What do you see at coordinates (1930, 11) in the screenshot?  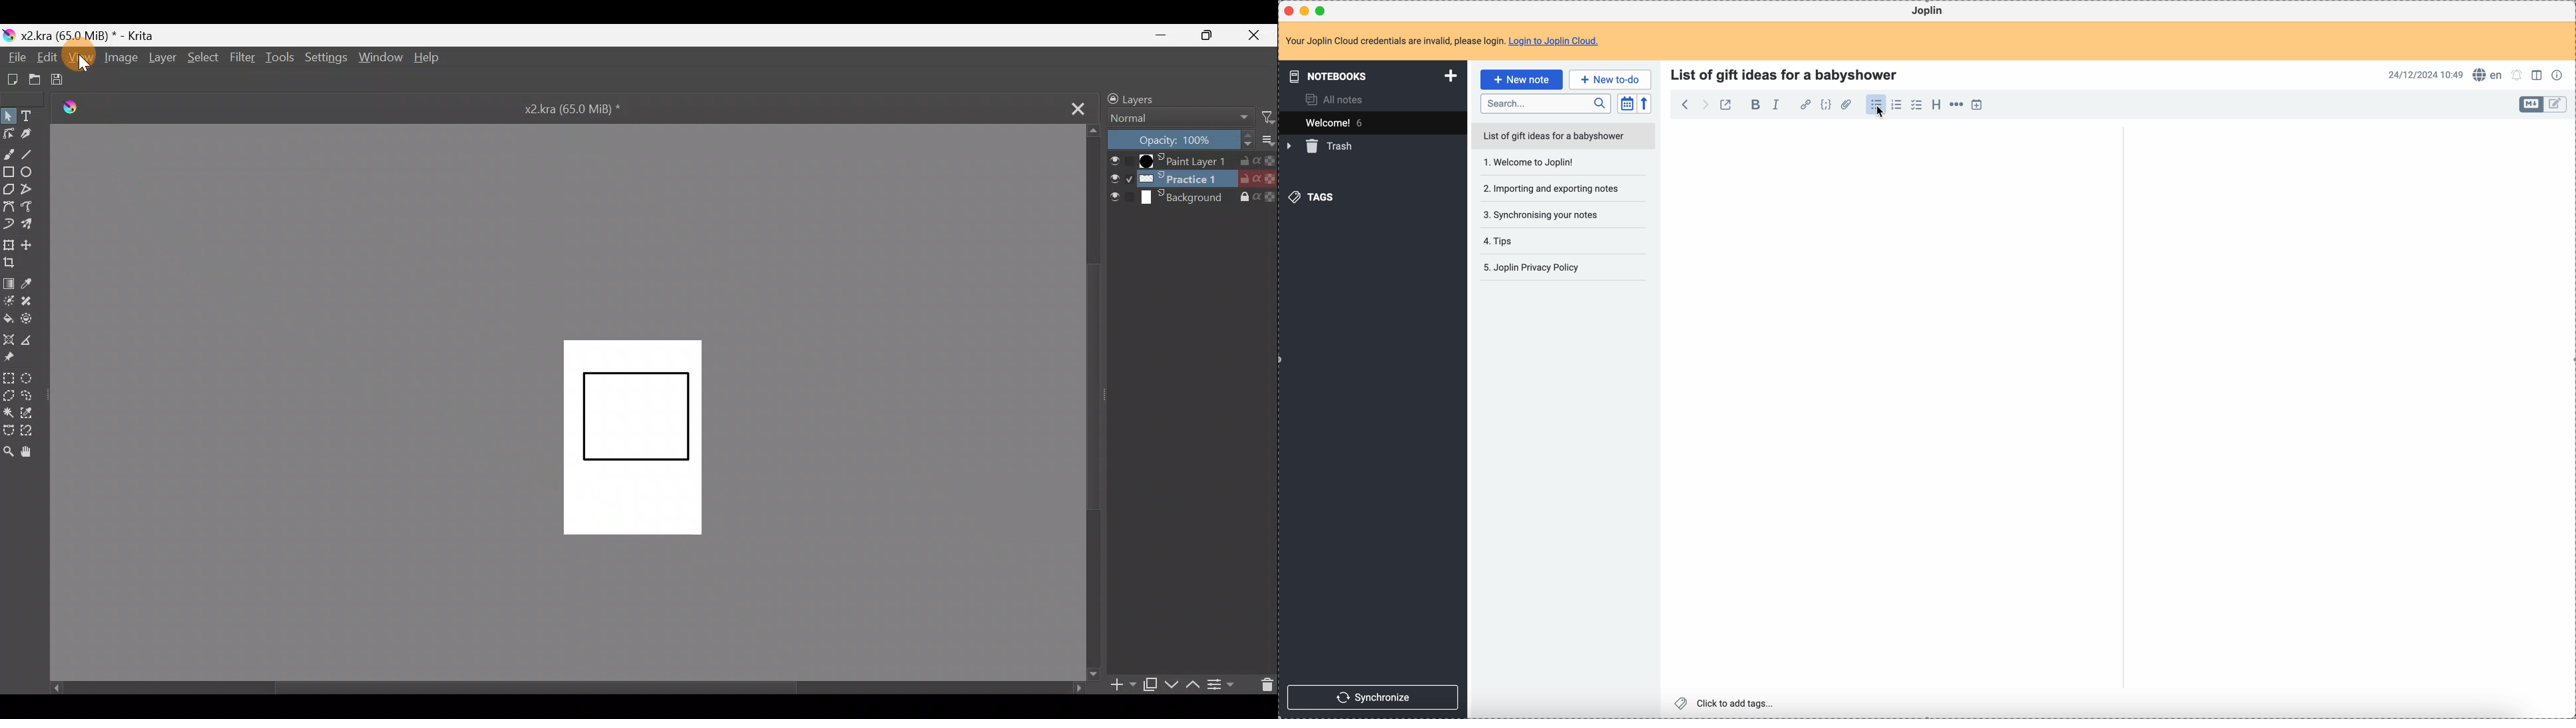 I see `Joplin` at bounding box center [1930, 11].